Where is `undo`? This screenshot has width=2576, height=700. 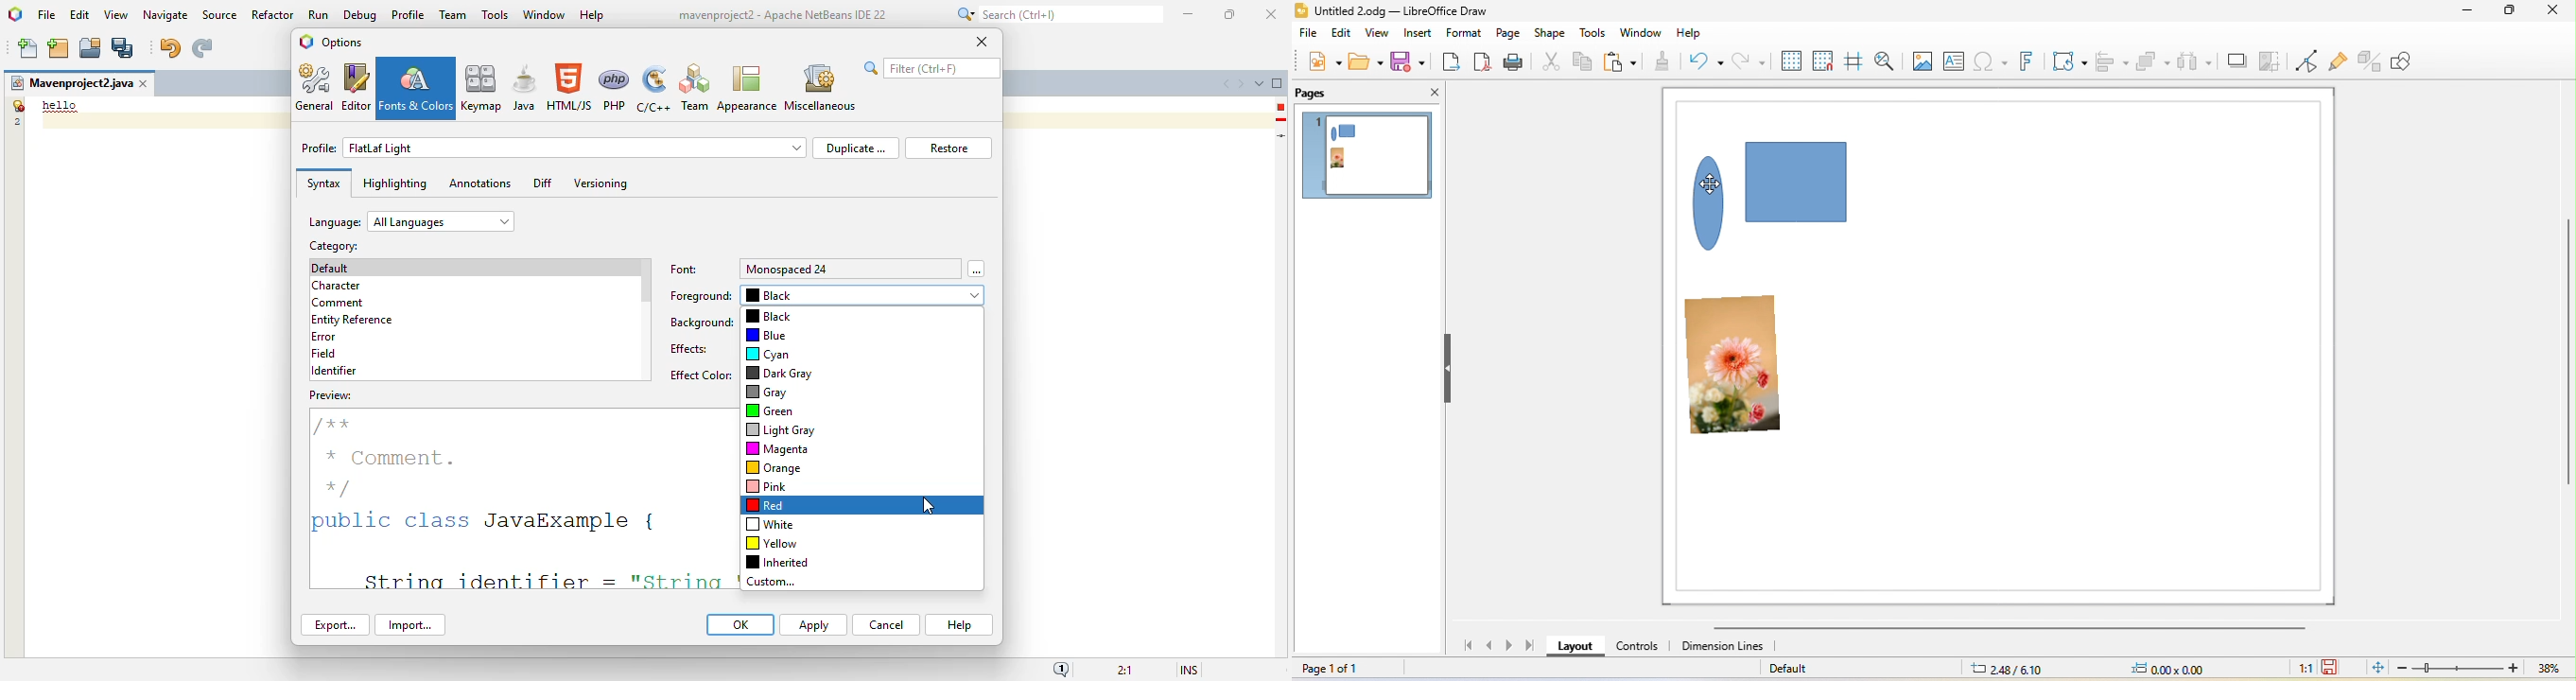 undo is located at coordinates (1708, 60).